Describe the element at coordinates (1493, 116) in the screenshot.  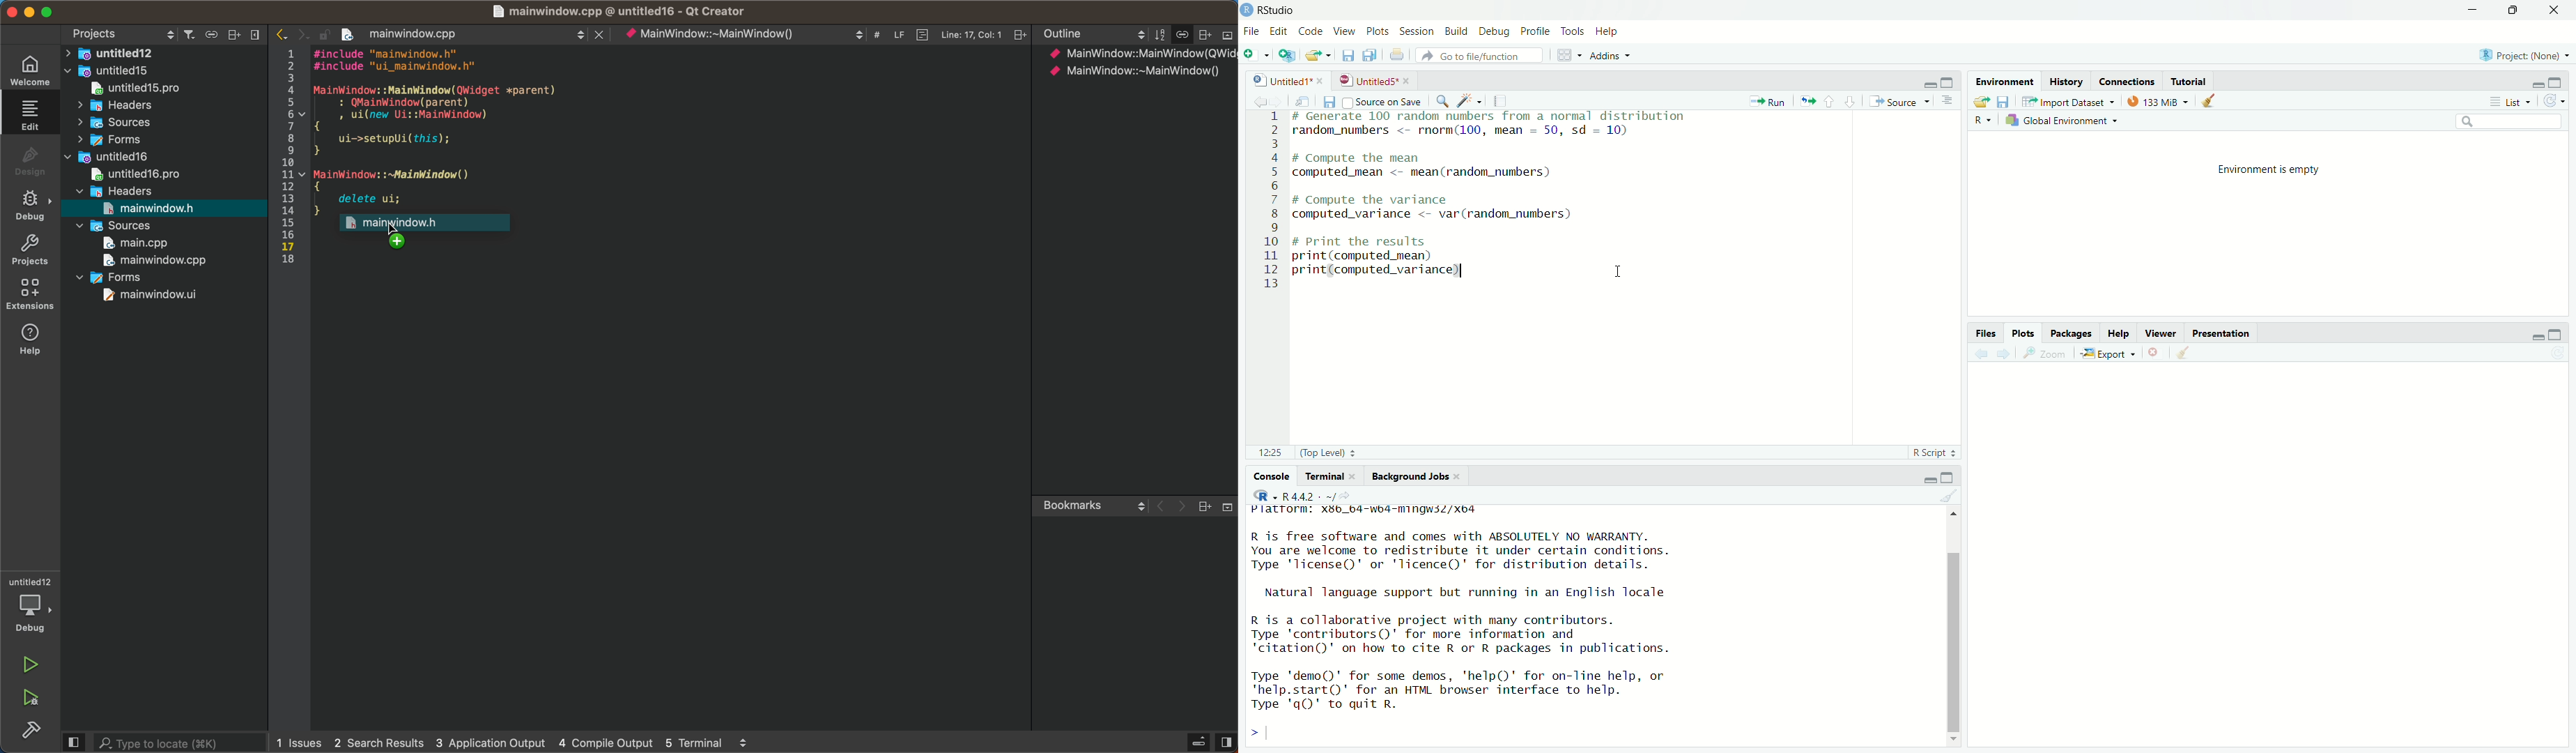
I see `# generate 100 random numbers from a normal distribution` at that location.